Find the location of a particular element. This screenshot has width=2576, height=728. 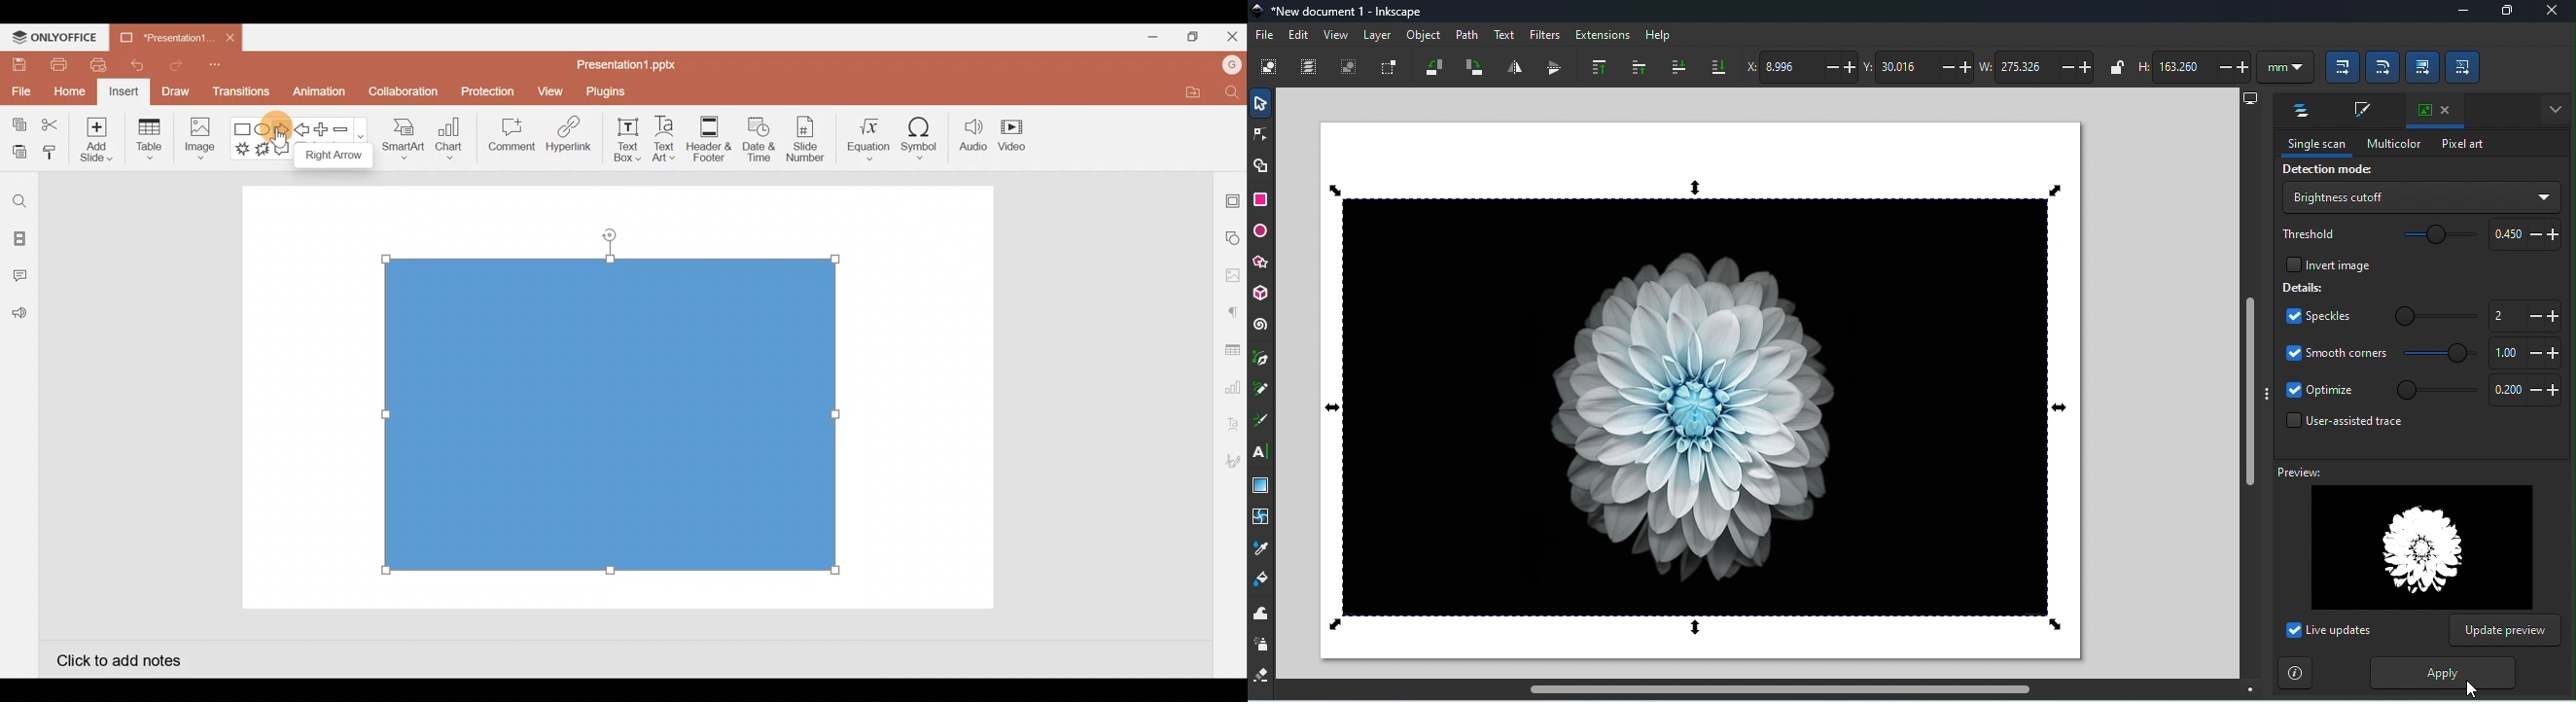

Symbol is located at coordinates (921, 135).